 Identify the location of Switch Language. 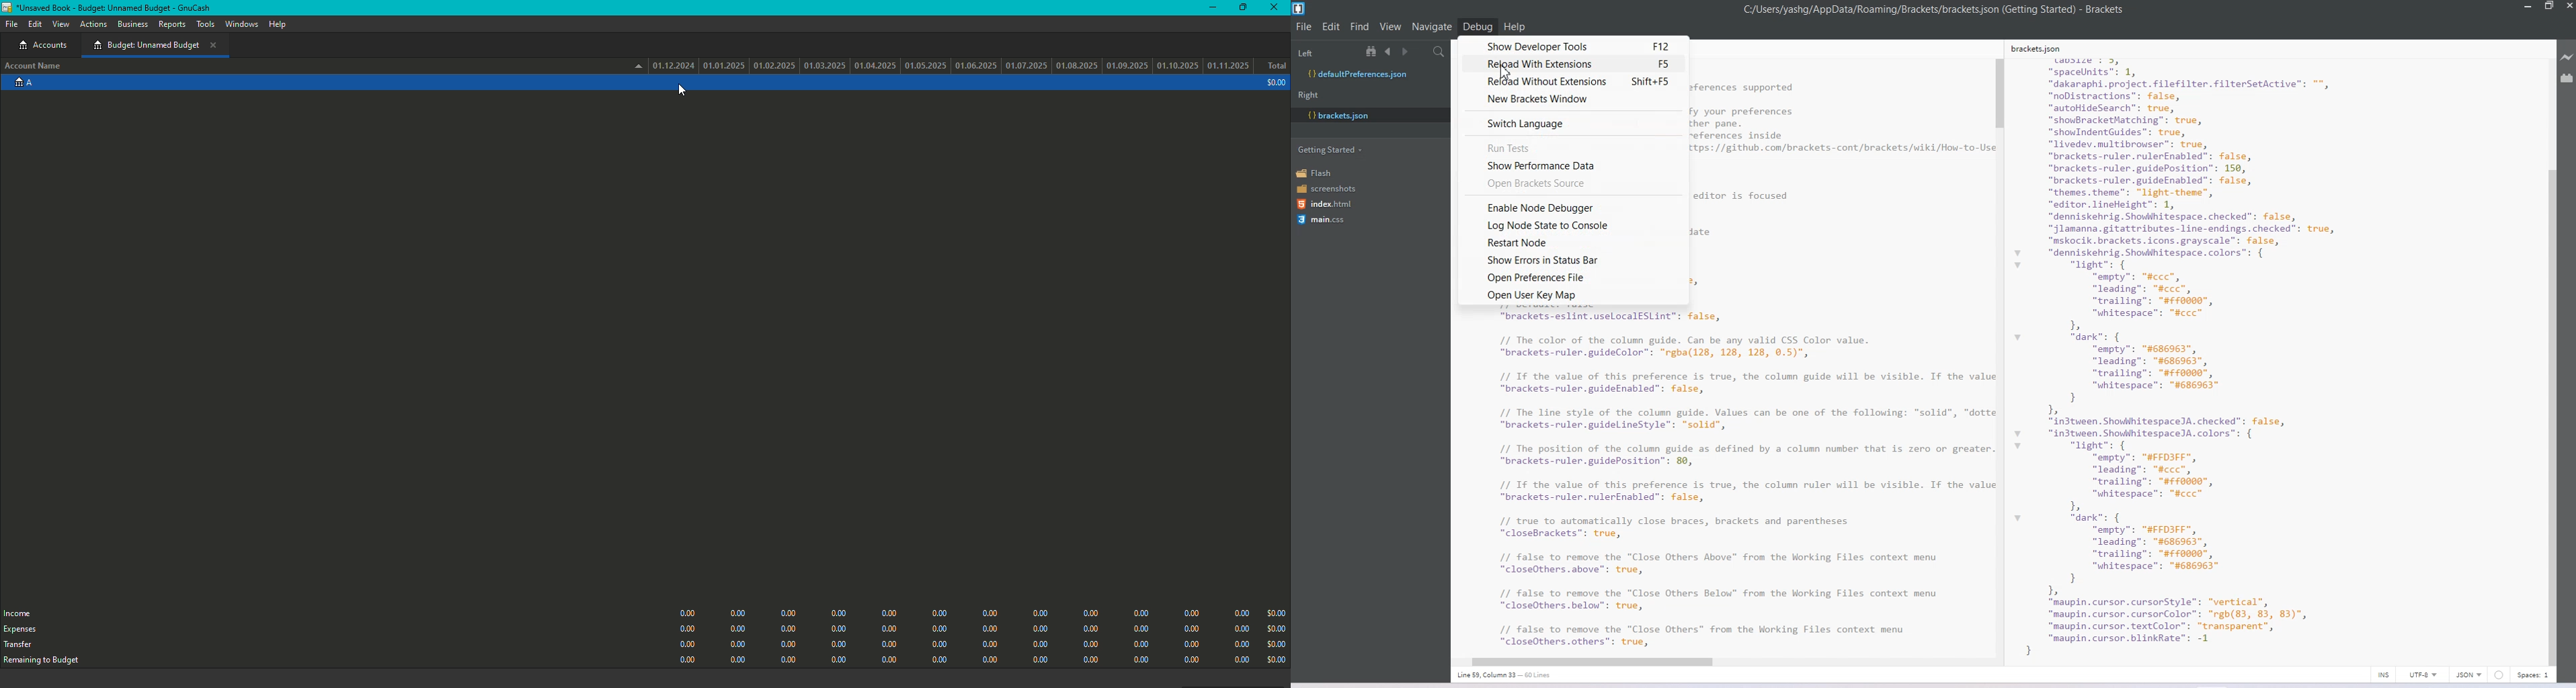
(1575, 123).